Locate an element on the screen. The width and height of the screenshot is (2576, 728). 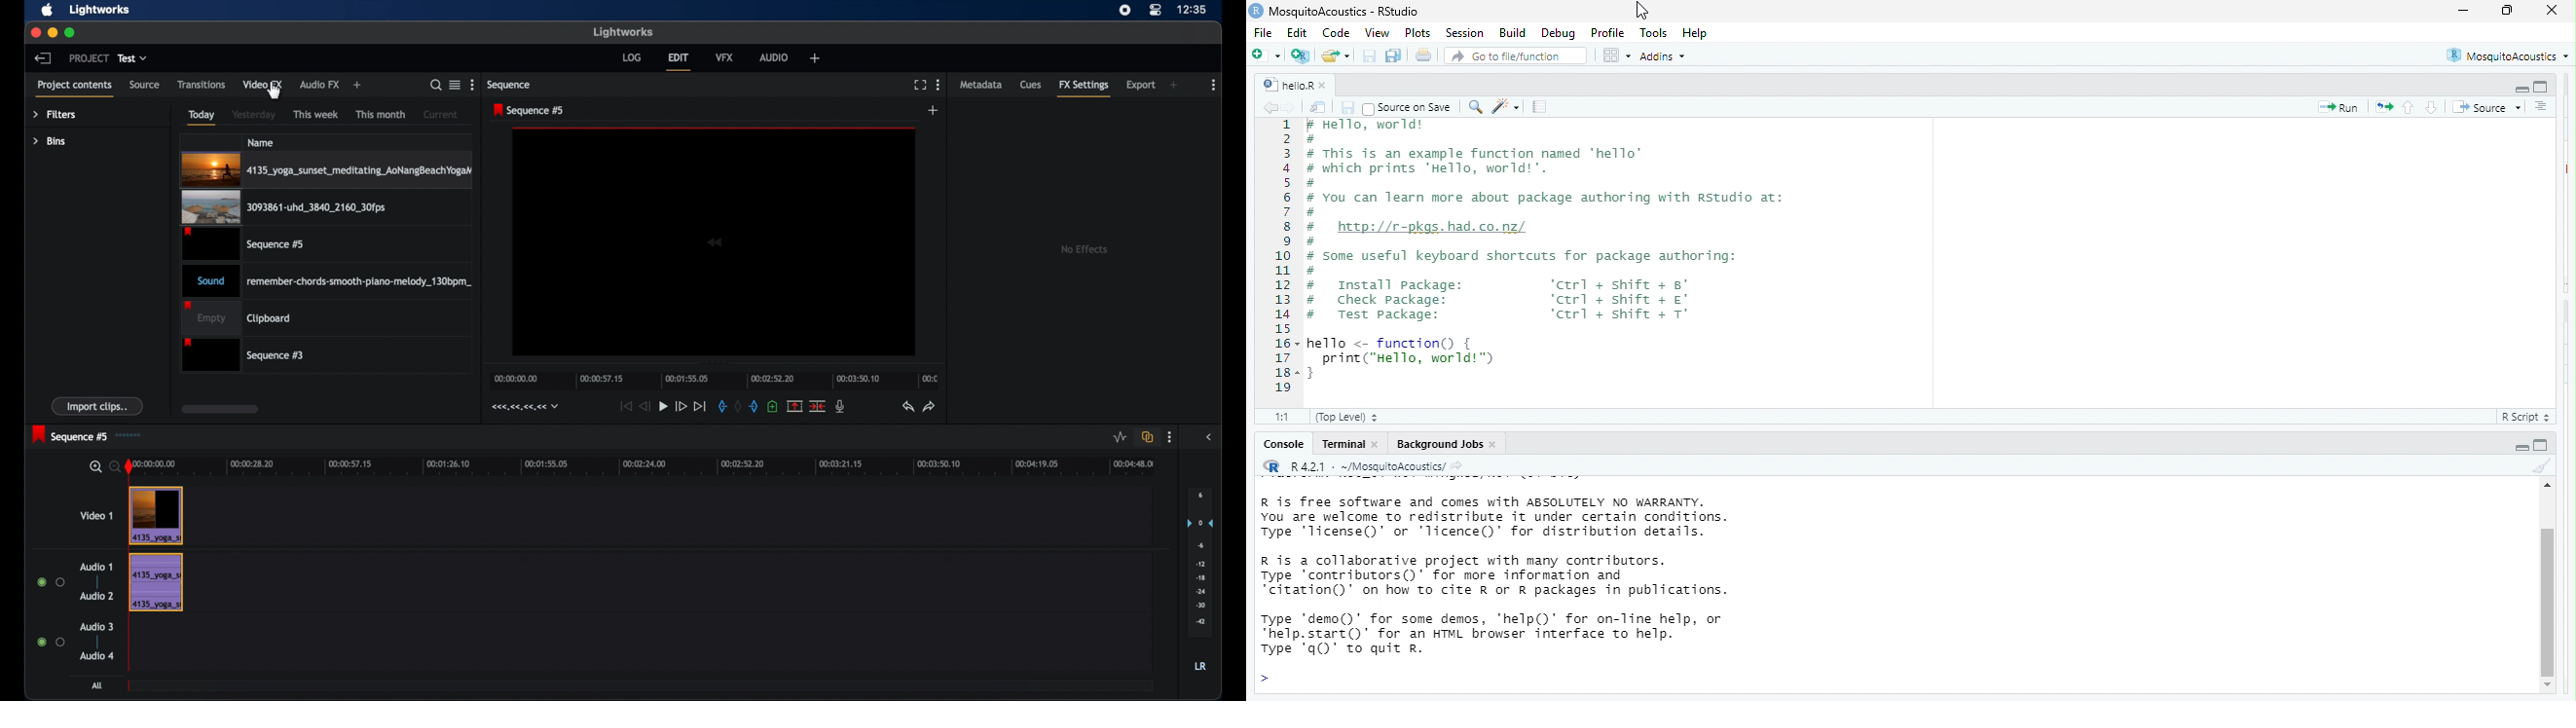
source is located at coordinates (145, 85).